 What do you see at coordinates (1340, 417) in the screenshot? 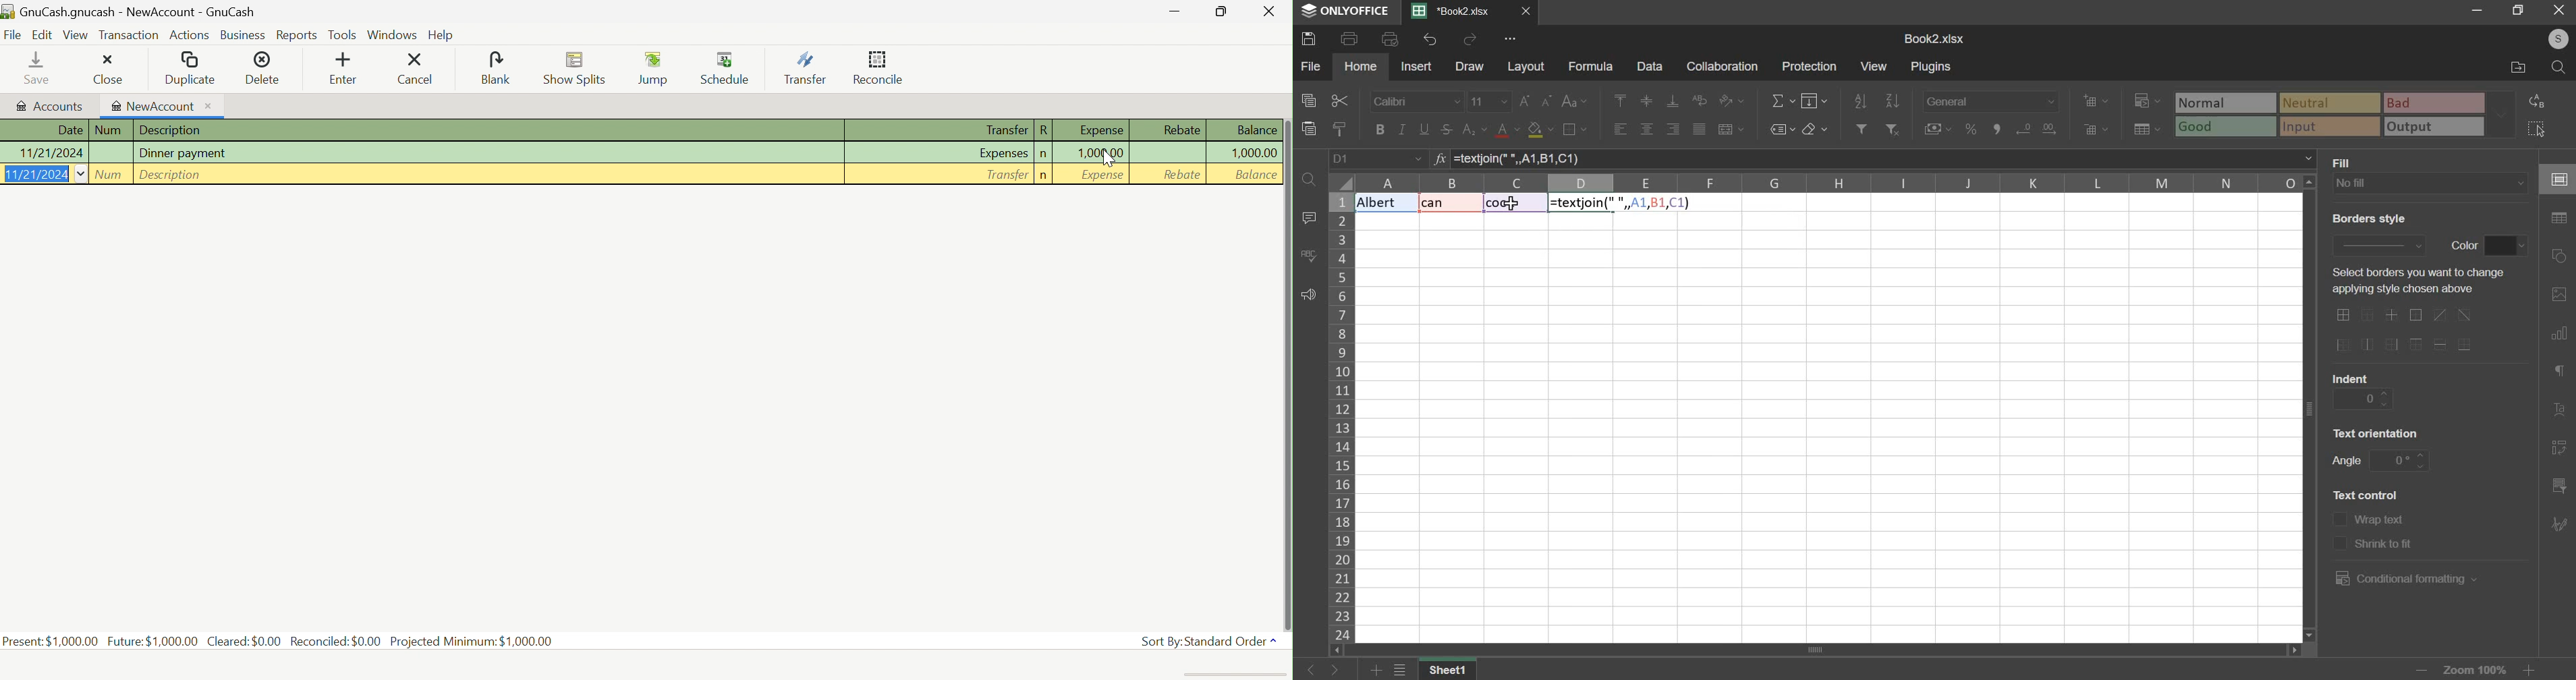
I see `column` at bounding box center [1340, 417].